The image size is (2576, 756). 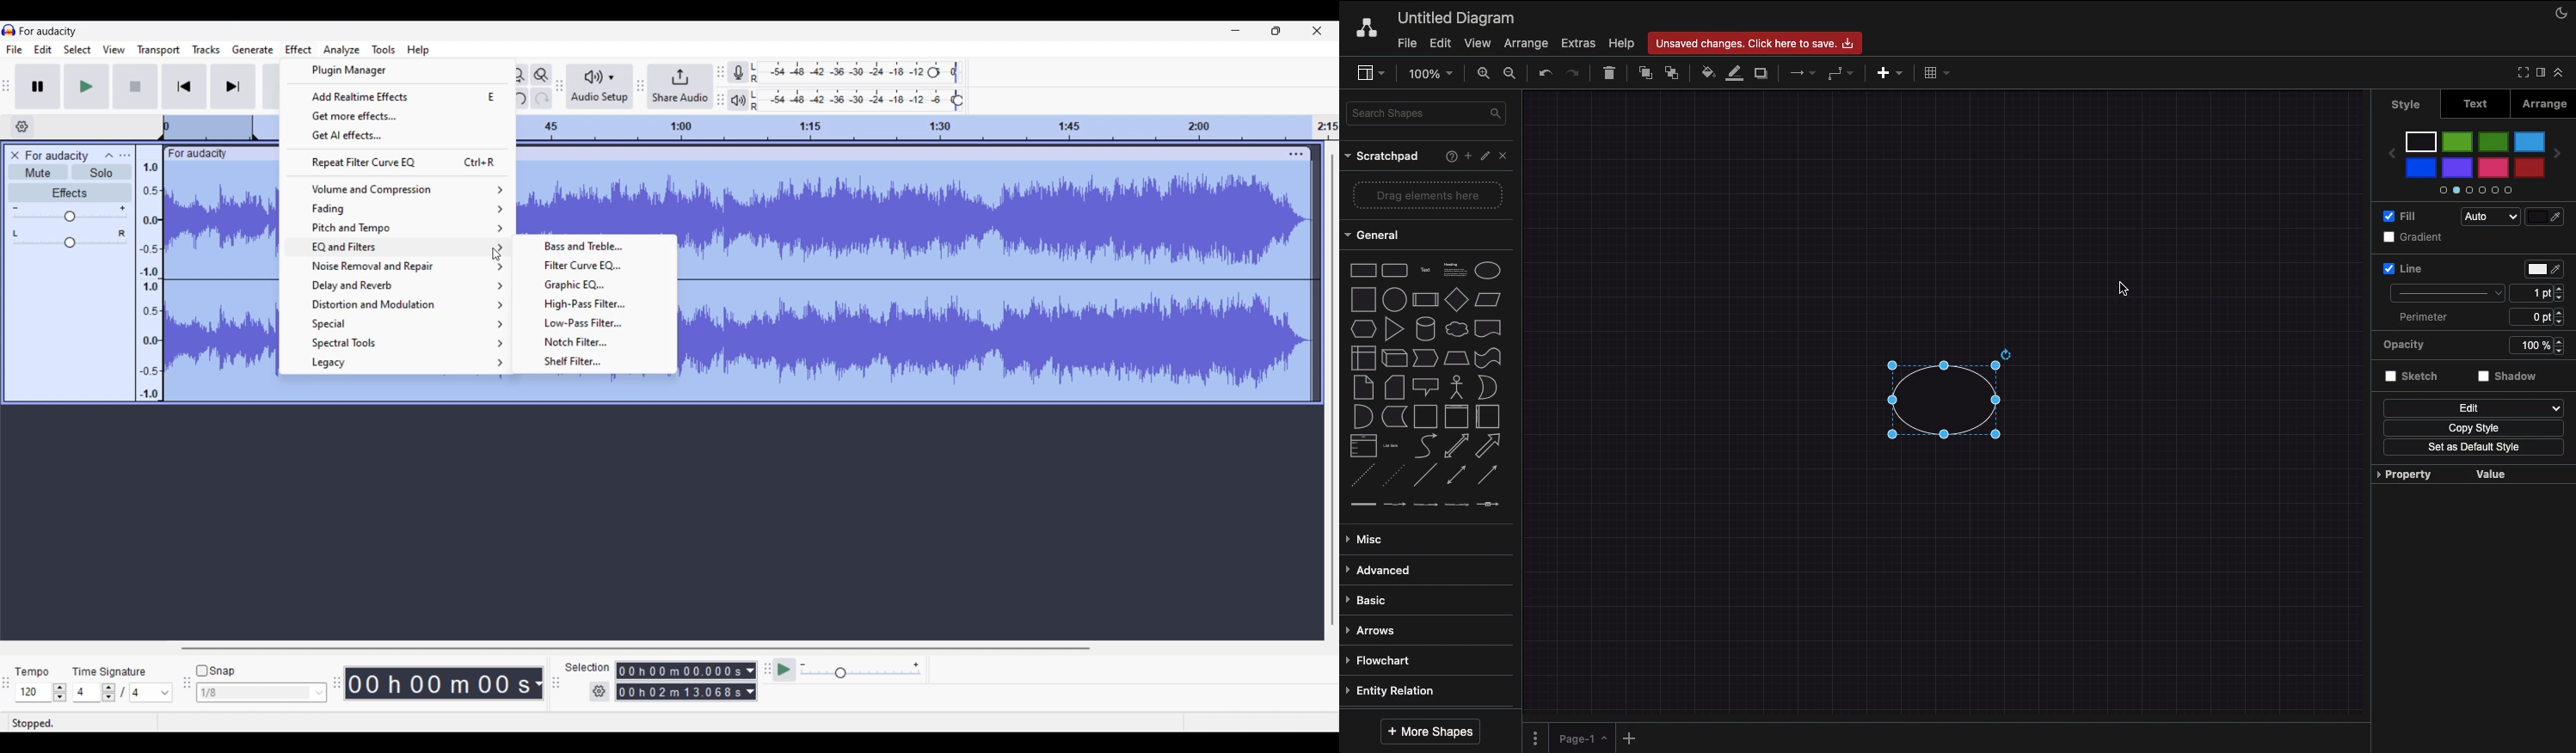 What do you see at coordinates (1364, 418) in the screenshot?
I see `And` at bounding box center [1364, 418].